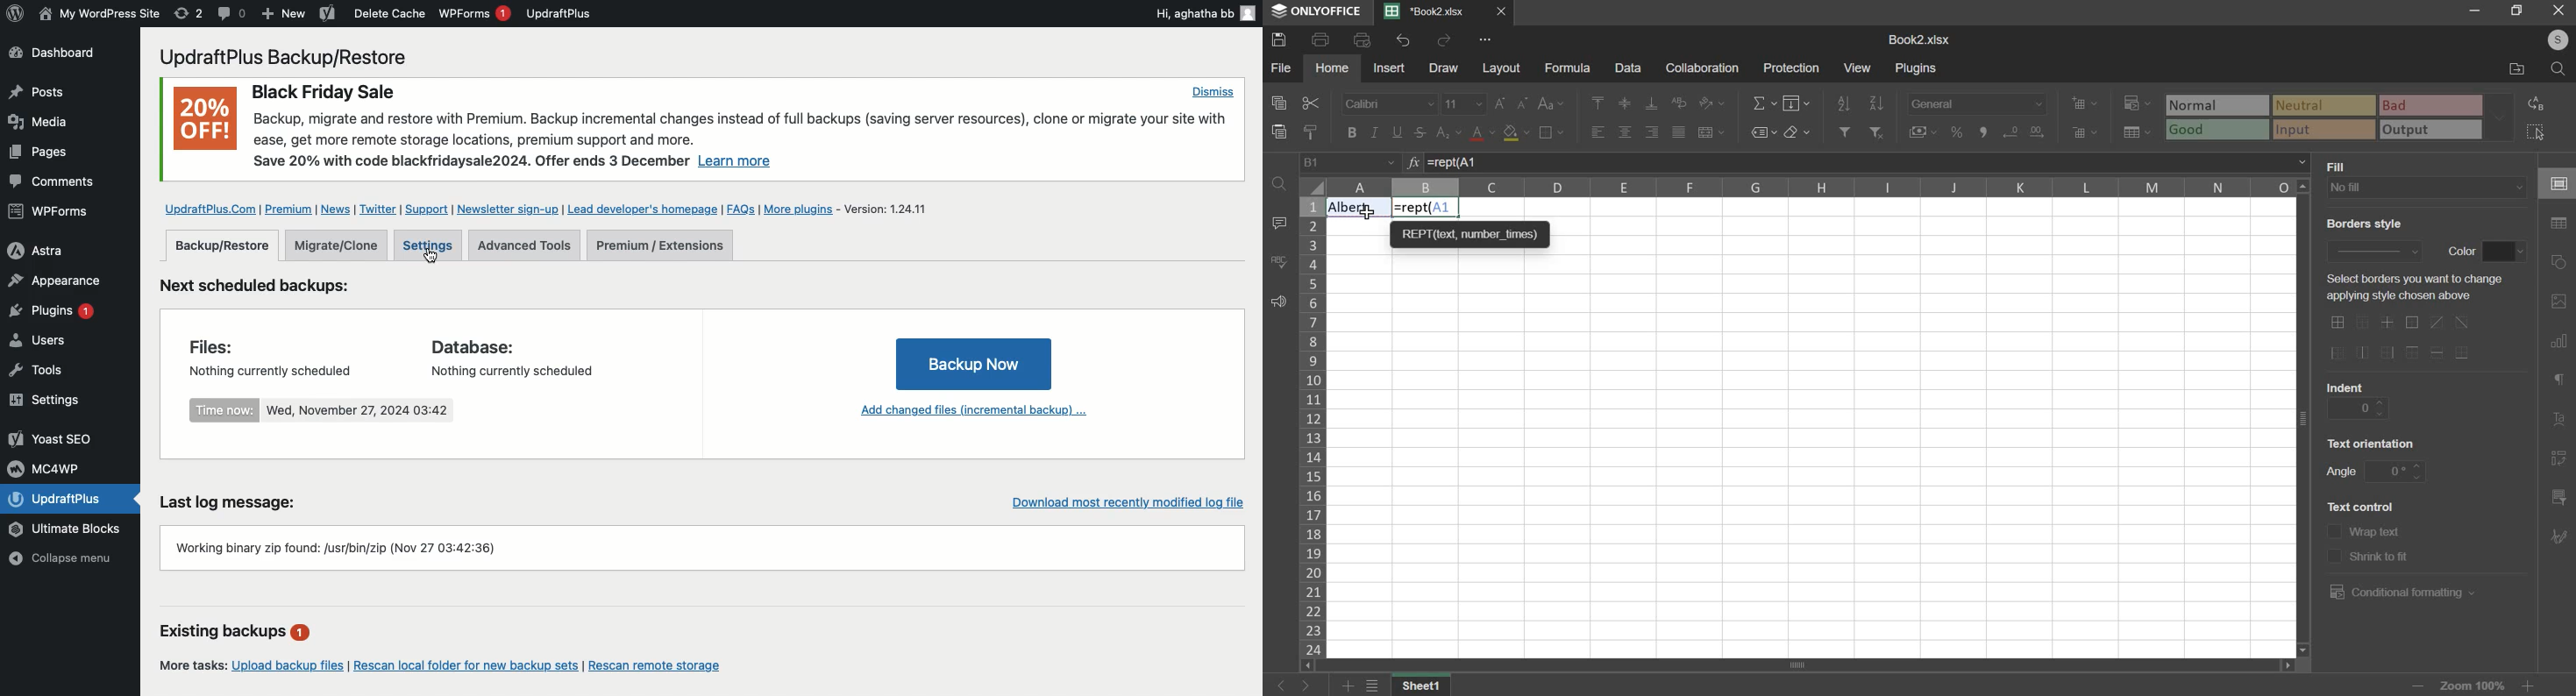 The image size is (2576, 700). What do you see at coordinates (1551, 104) in the screenshot?
I see `change case` at bounding box center [1551, 104].